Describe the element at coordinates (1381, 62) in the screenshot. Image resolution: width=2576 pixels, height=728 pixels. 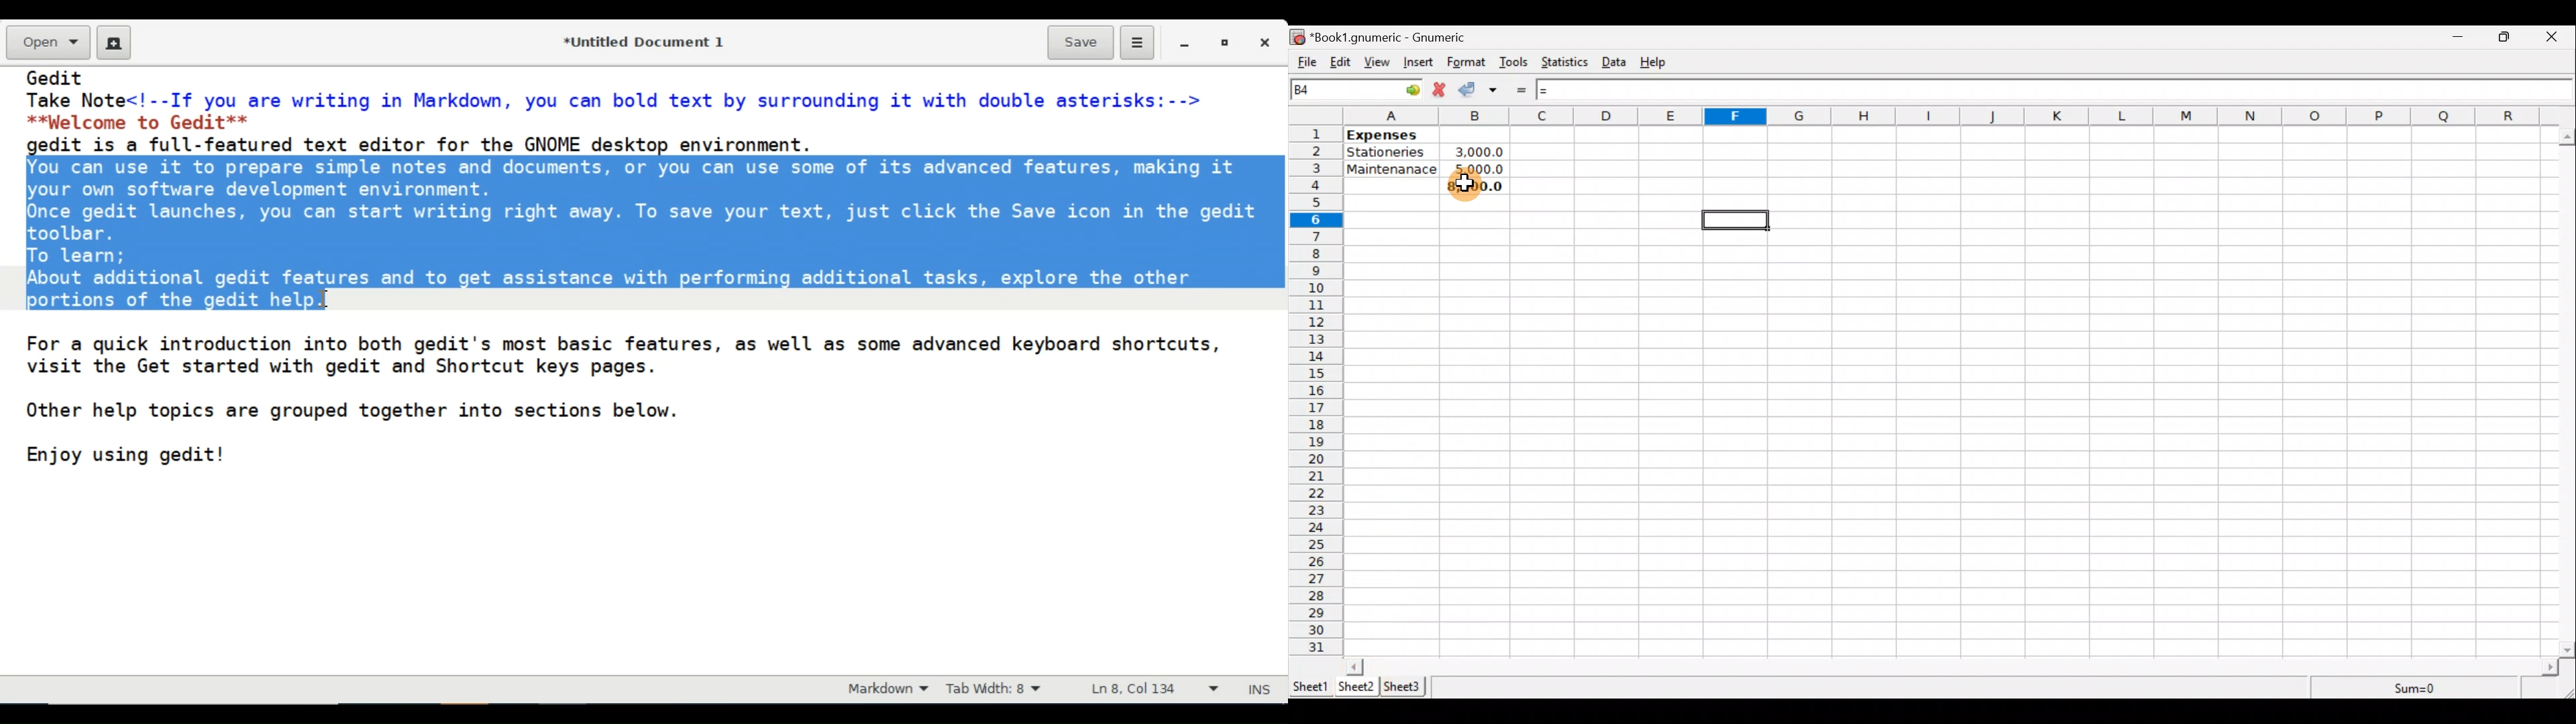
I see `View` at that location.